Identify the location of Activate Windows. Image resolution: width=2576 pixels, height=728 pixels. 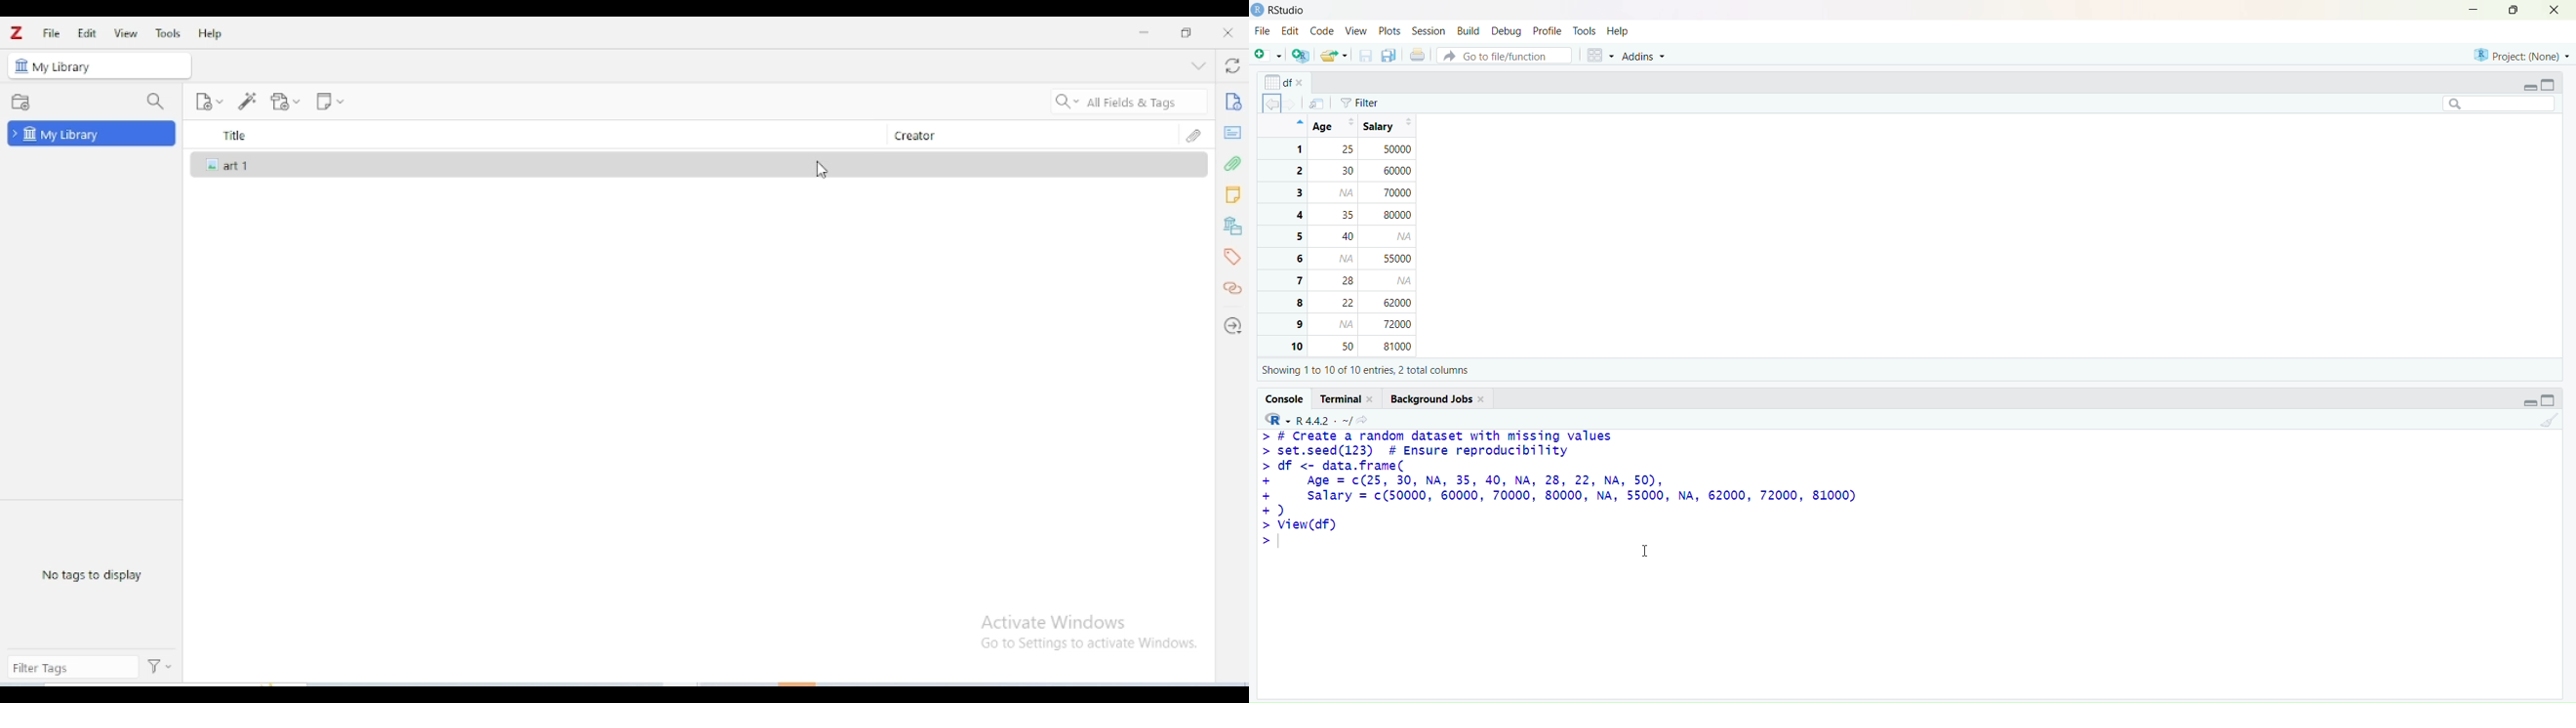
(1054, 622).